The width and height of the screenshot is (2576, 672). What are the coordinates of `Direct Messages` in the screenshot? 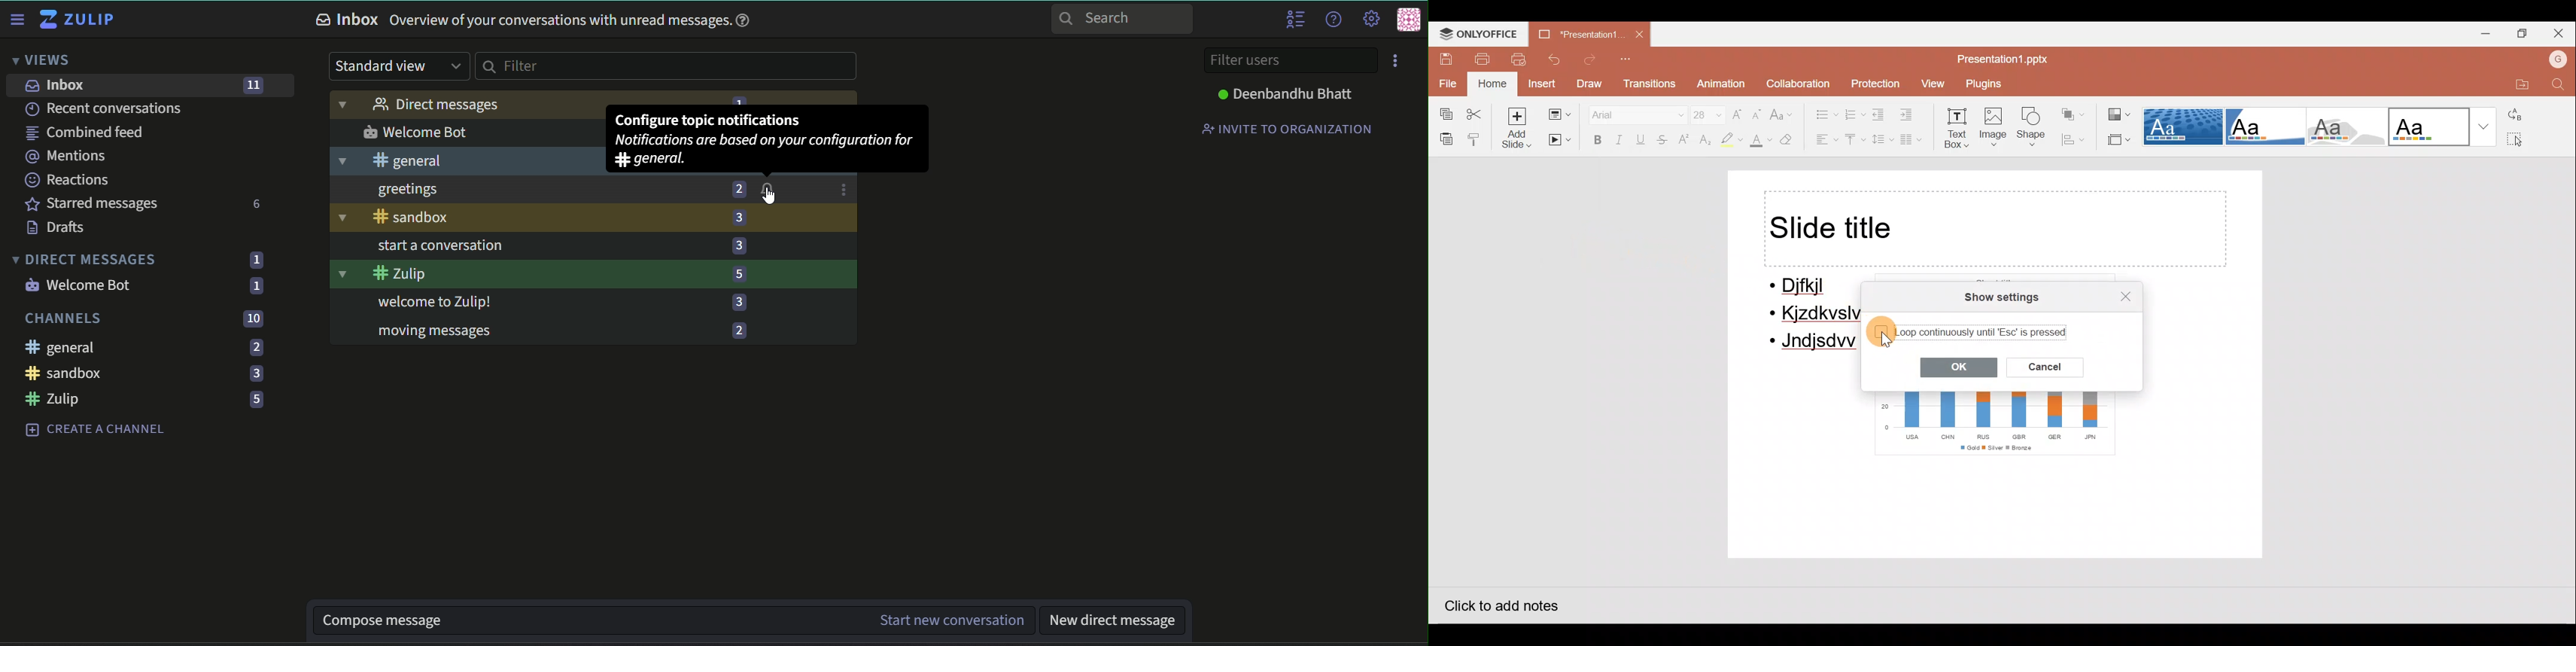 It's located at (84, 259).